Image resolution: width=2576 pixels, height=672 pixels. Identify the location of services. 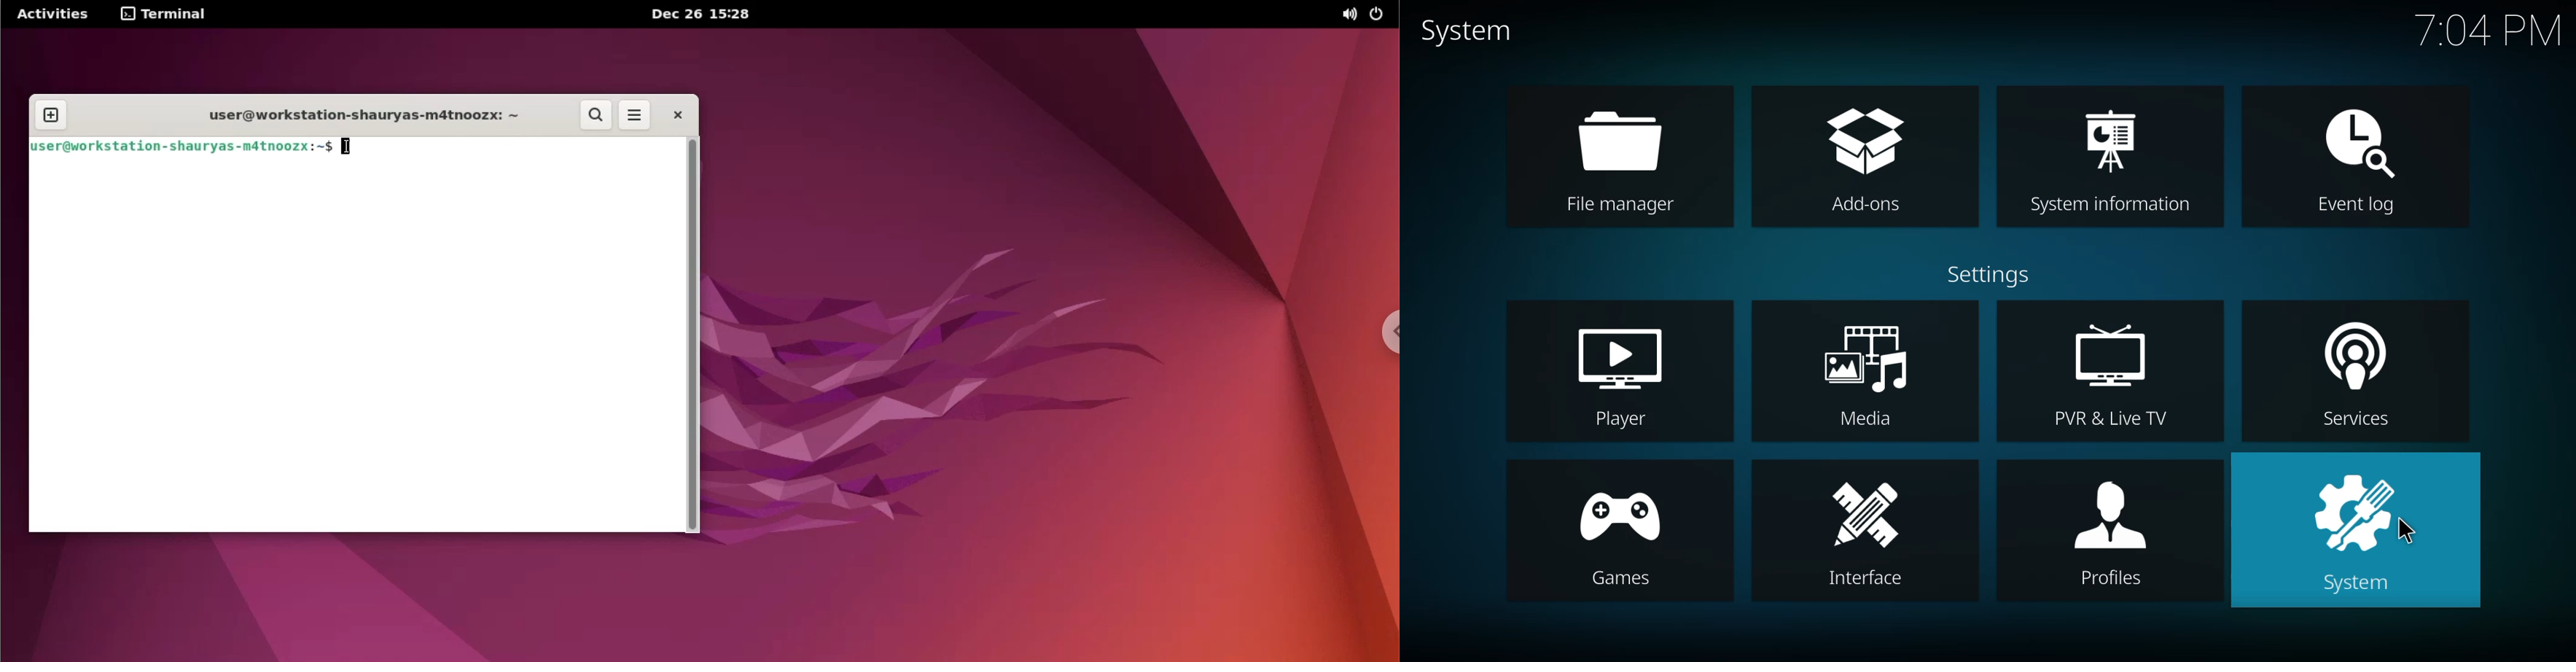
(2338, 373).